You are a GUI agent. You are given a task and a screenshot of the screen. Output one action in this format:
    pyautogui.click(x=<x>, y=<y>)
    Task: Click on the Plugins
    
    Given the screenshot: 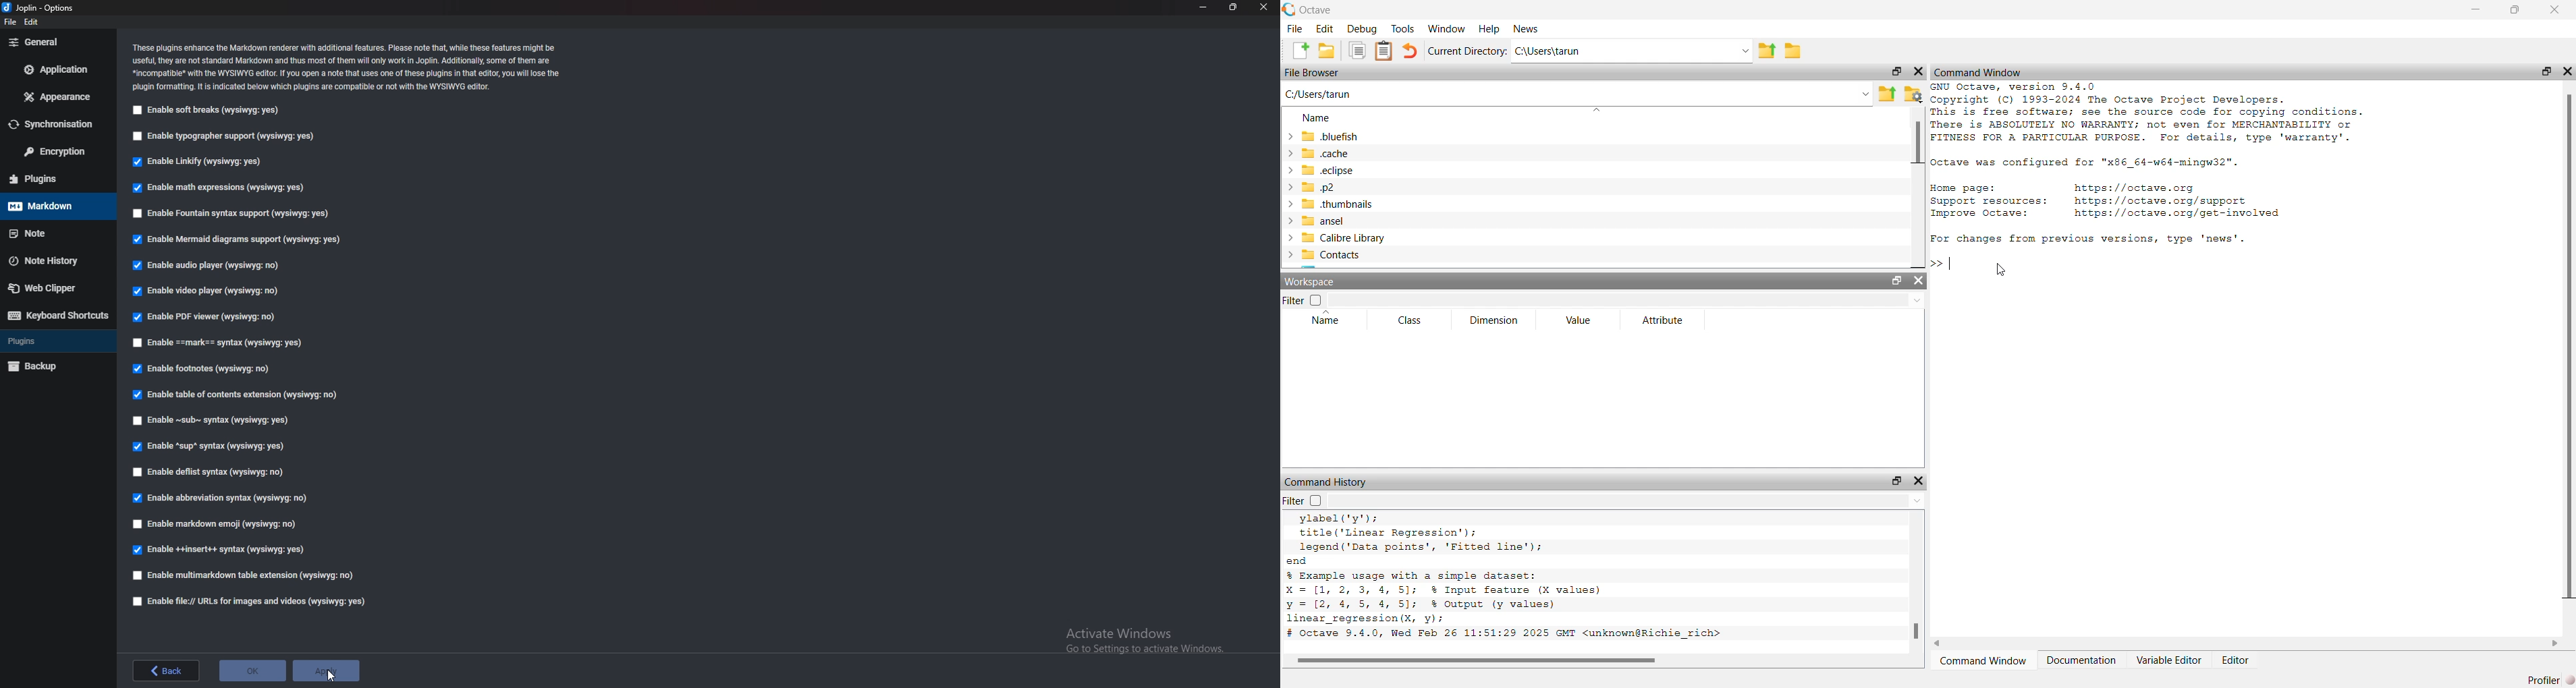 What is the action you would take?
    pyautogui.click(x=53, y=179)
    